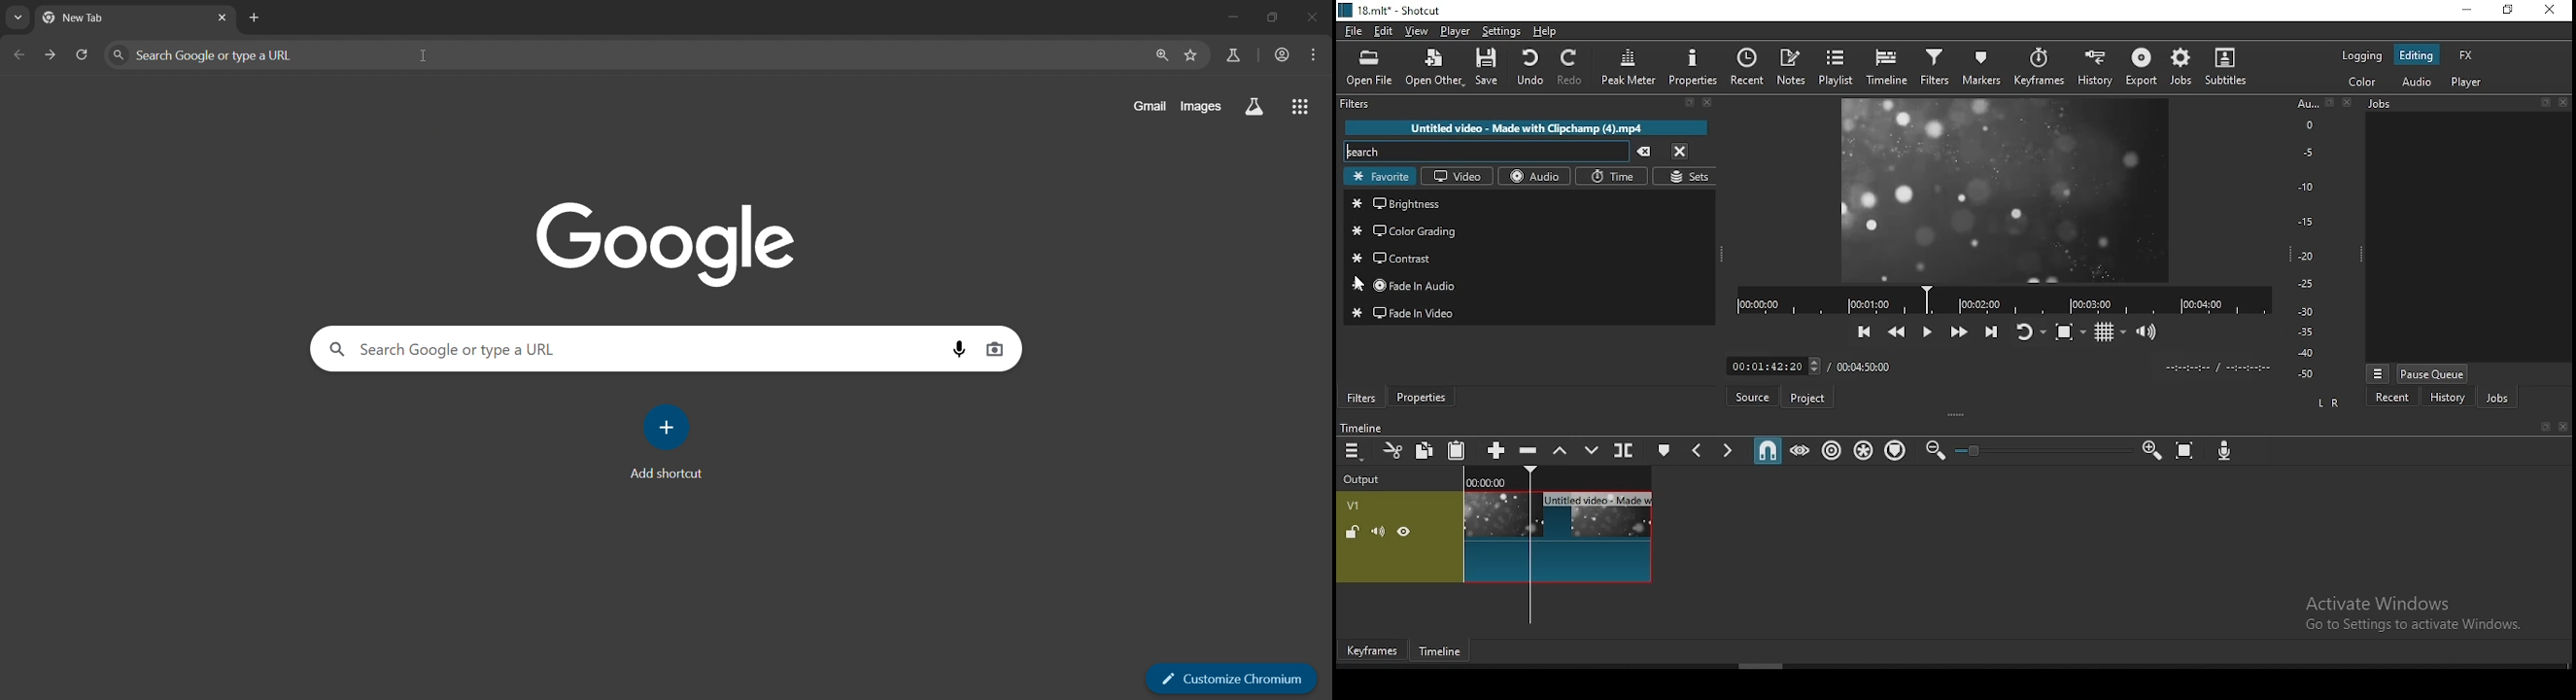 The width and height of the screenshot is (2576, 700). What do you see at coordinates (1354, 32) in the screenshot?
I see `file` at bounding box center [1354, 32].